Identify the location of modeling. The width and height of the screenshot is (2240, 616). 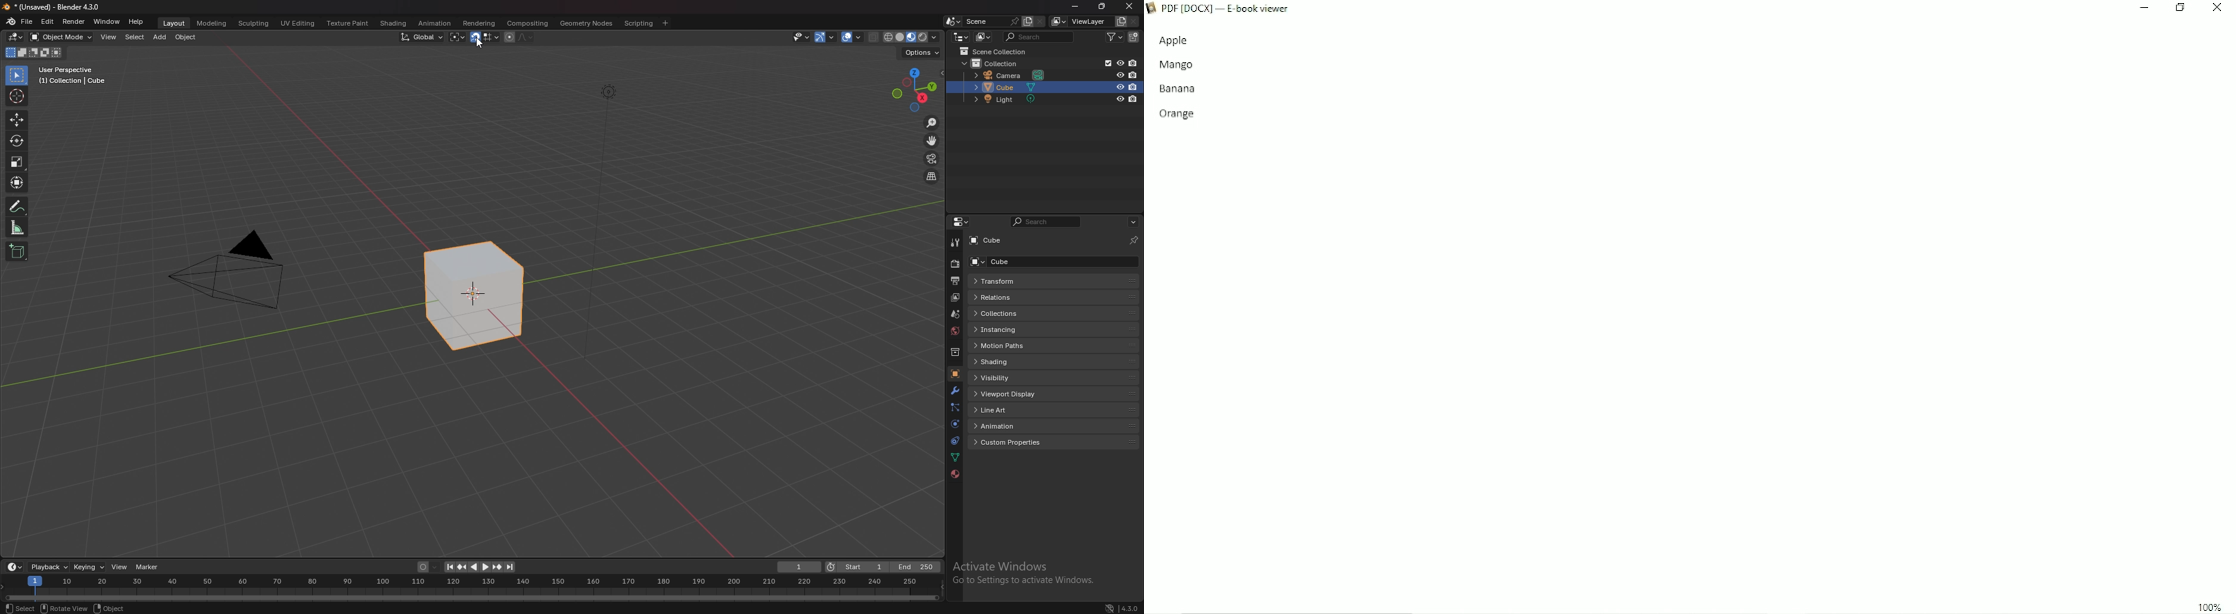
(212, 23).